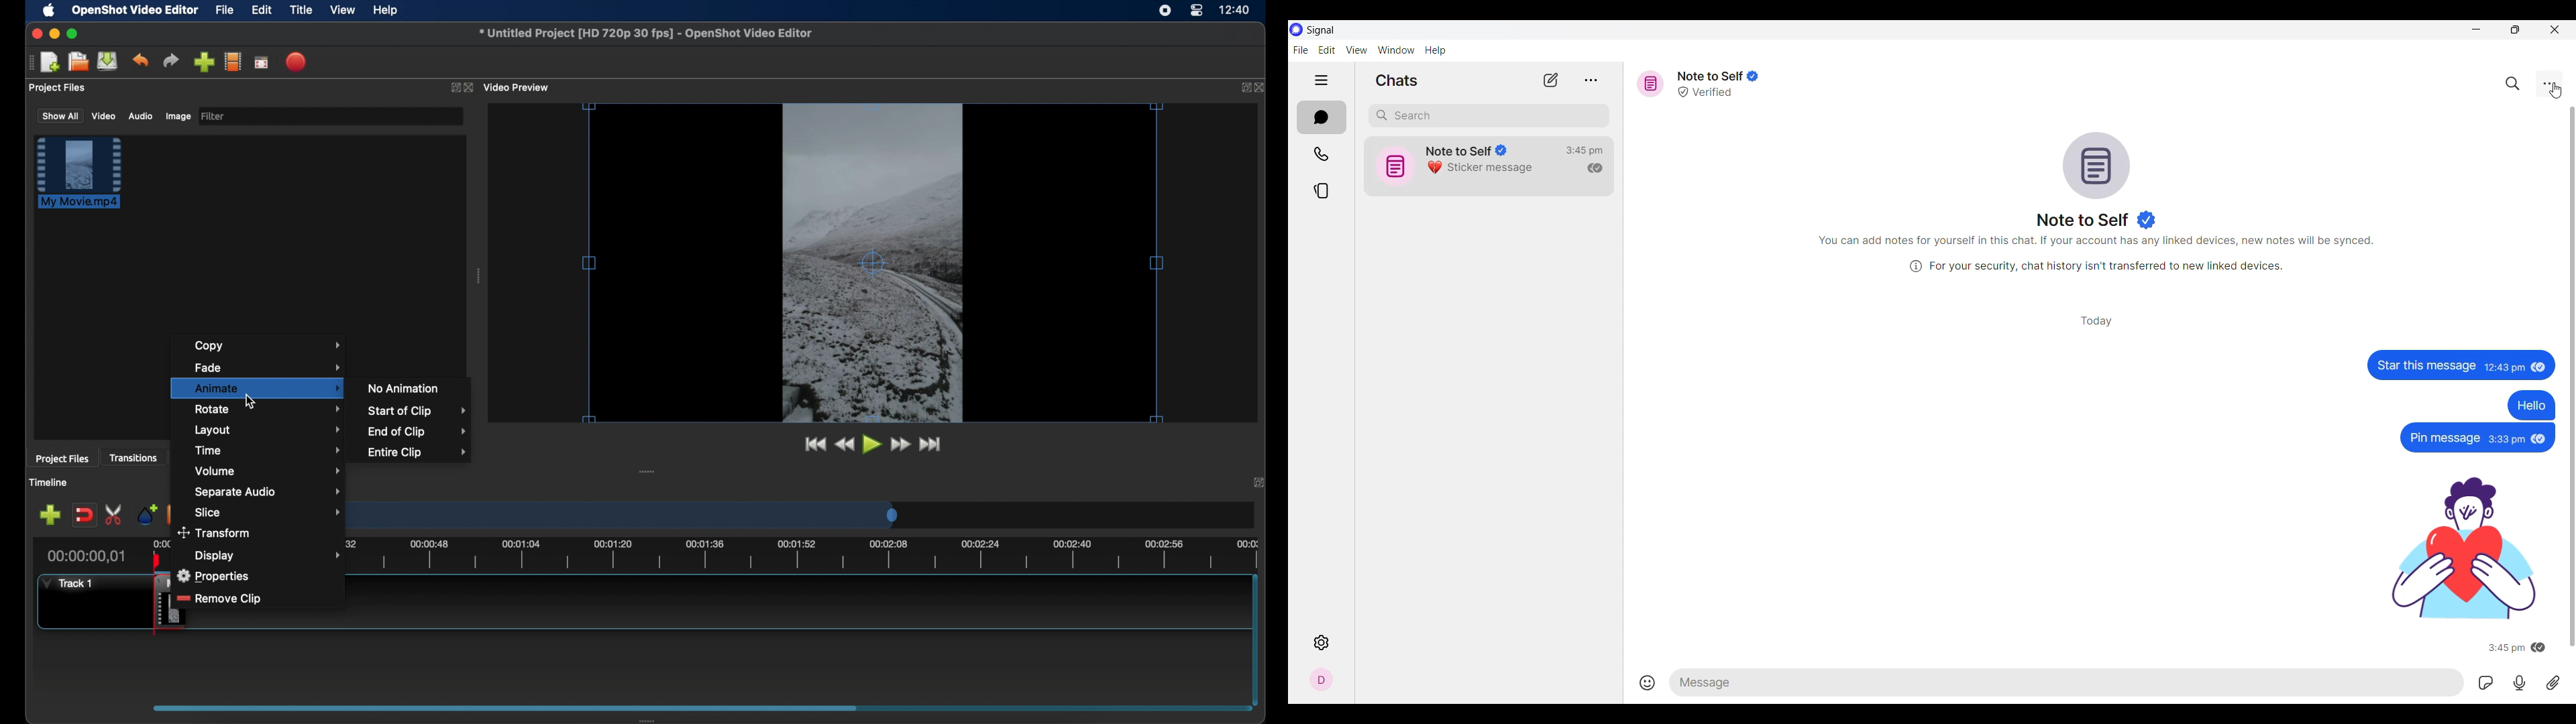 The height and width of the screenshot is (728, 2576). What do you see at coordinates (1396, 50) in the screenshot?
I see `Window menu` at bounding box center [1396, 50].